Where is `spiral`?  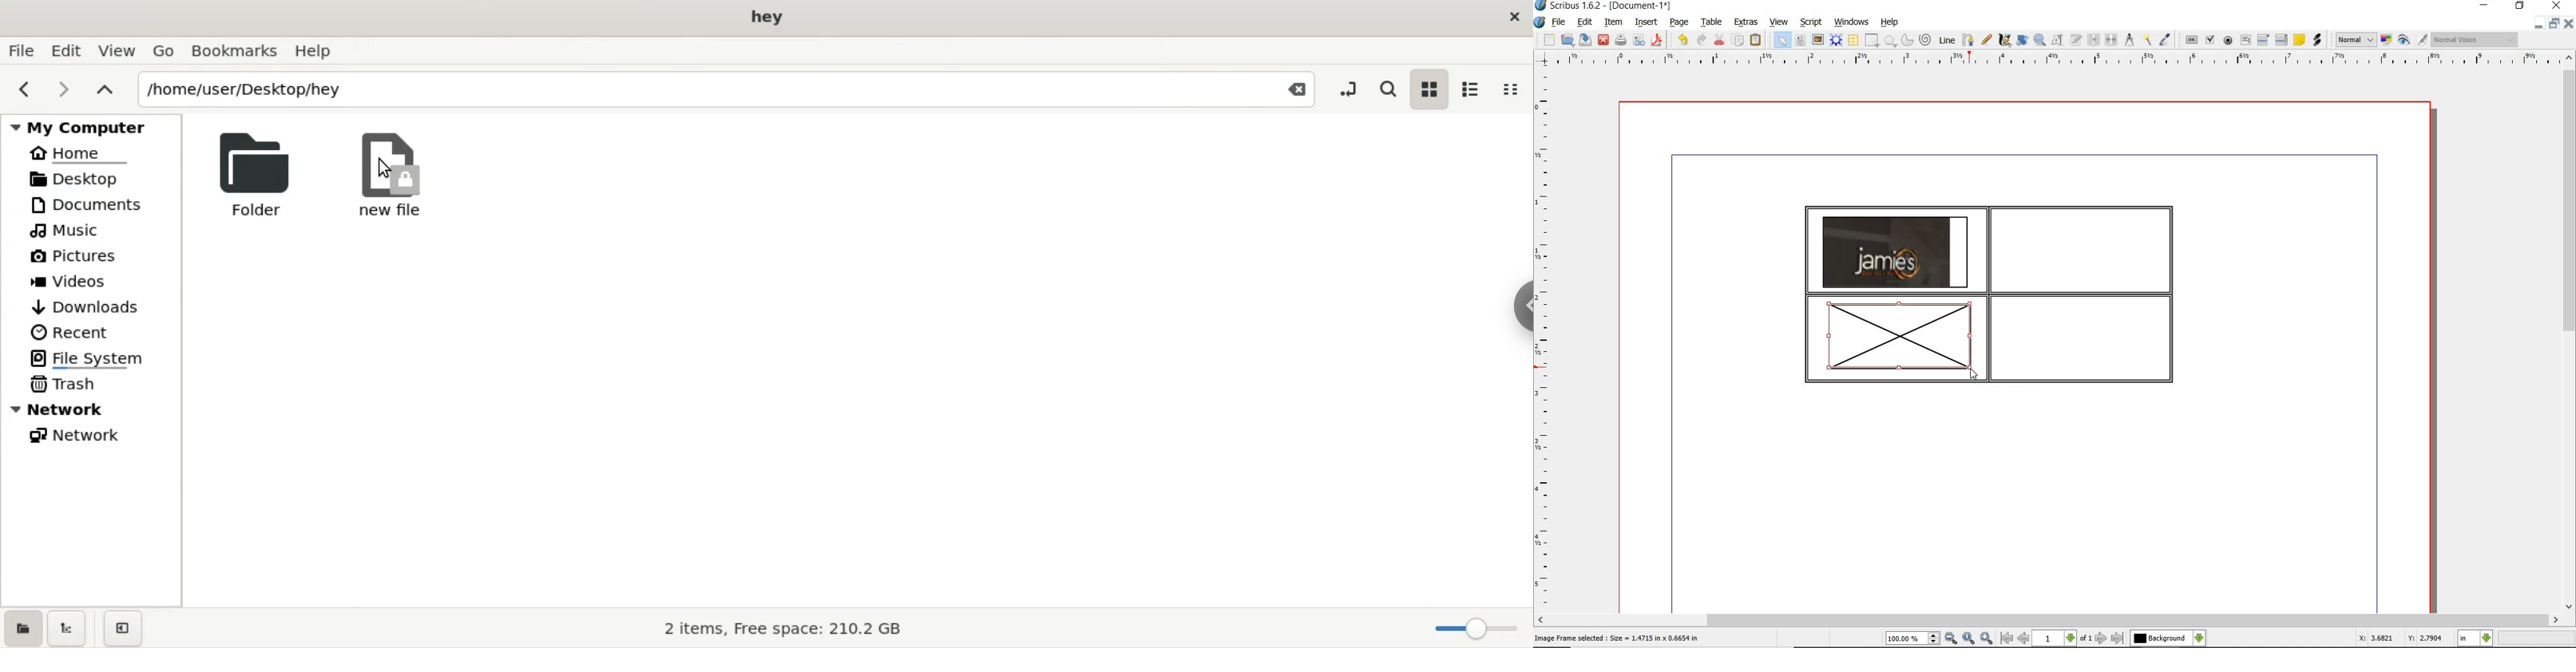 spiral is located at coordinates (1926, 40).